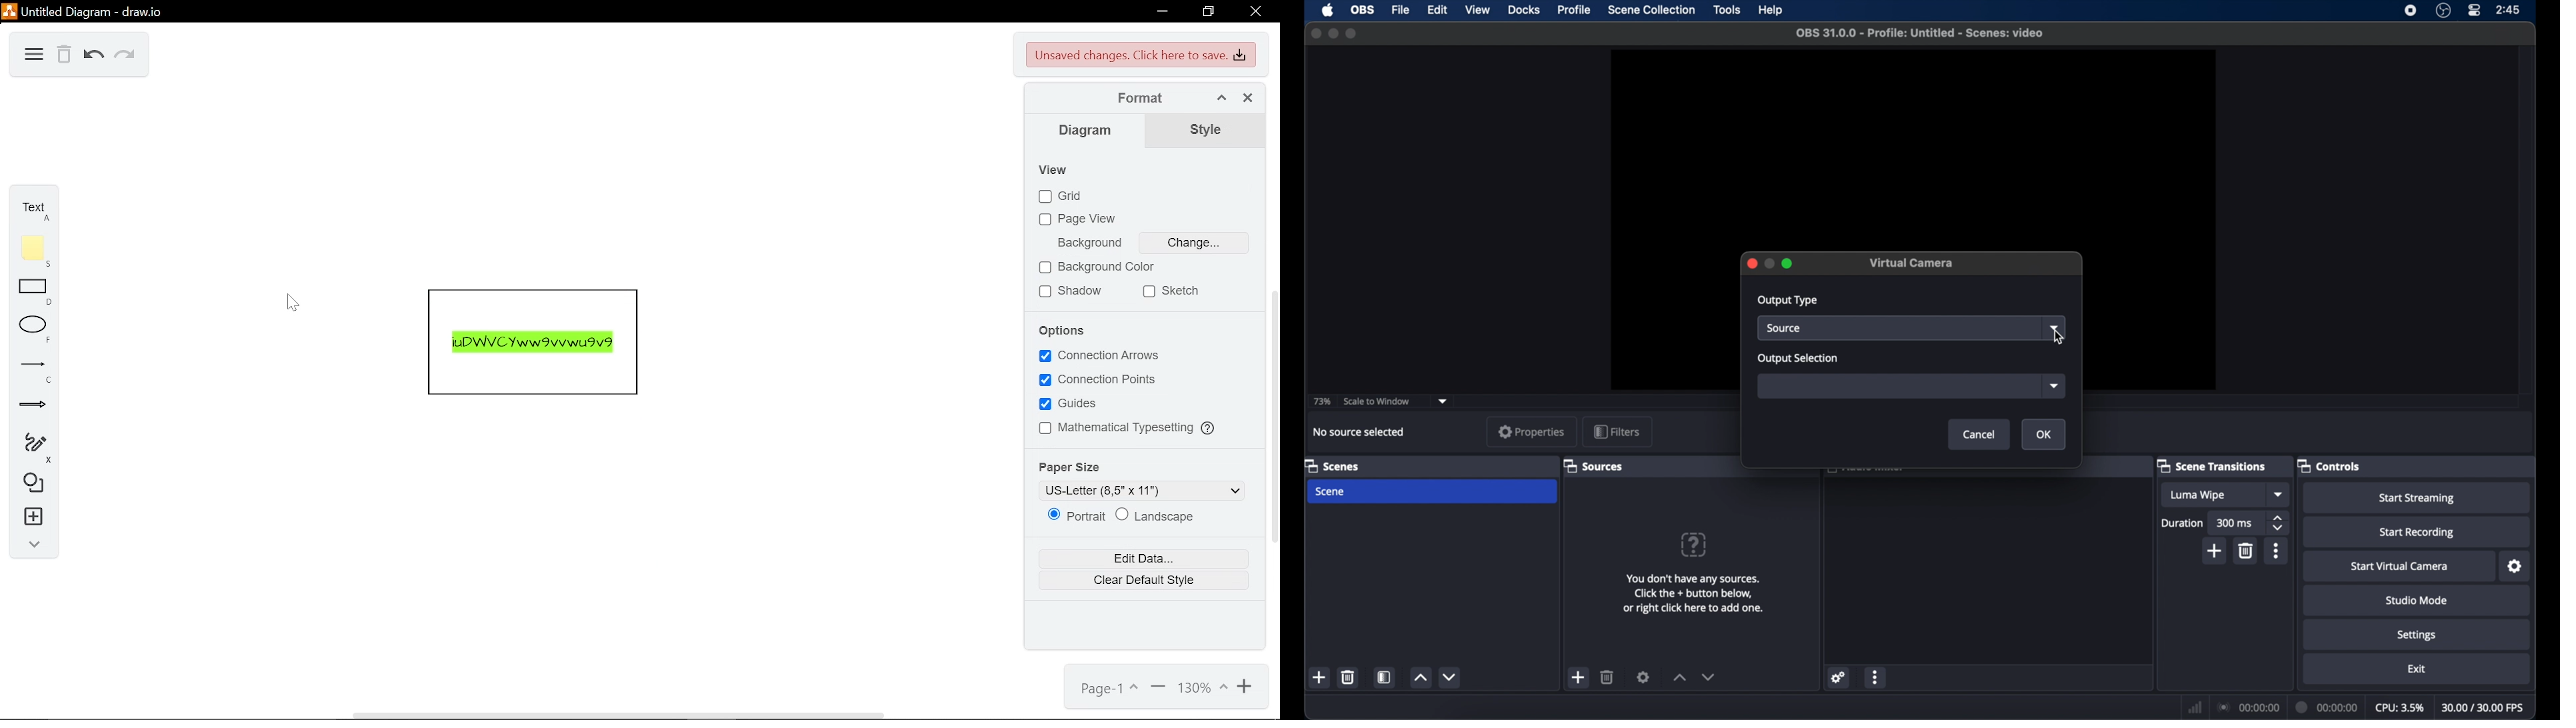  I want to click on virtual camera, so click(1912, 263).